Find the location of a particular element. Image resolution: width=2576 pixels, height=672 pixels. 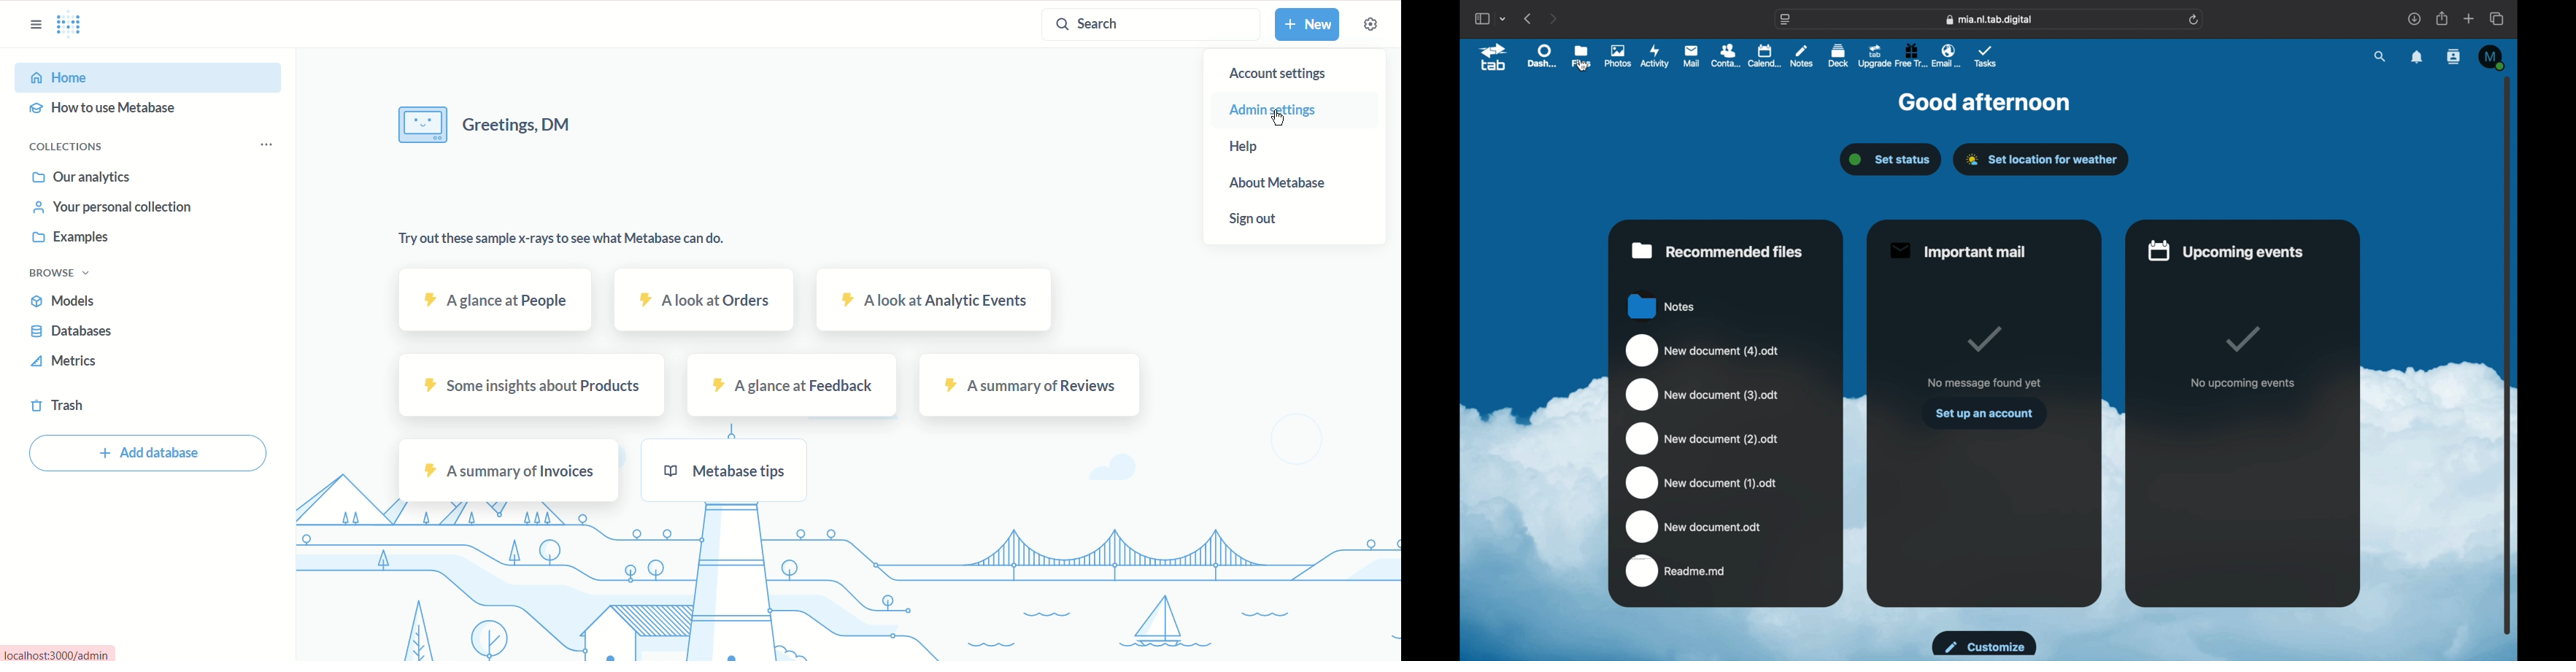

New is located at coordinates (1310, 25).